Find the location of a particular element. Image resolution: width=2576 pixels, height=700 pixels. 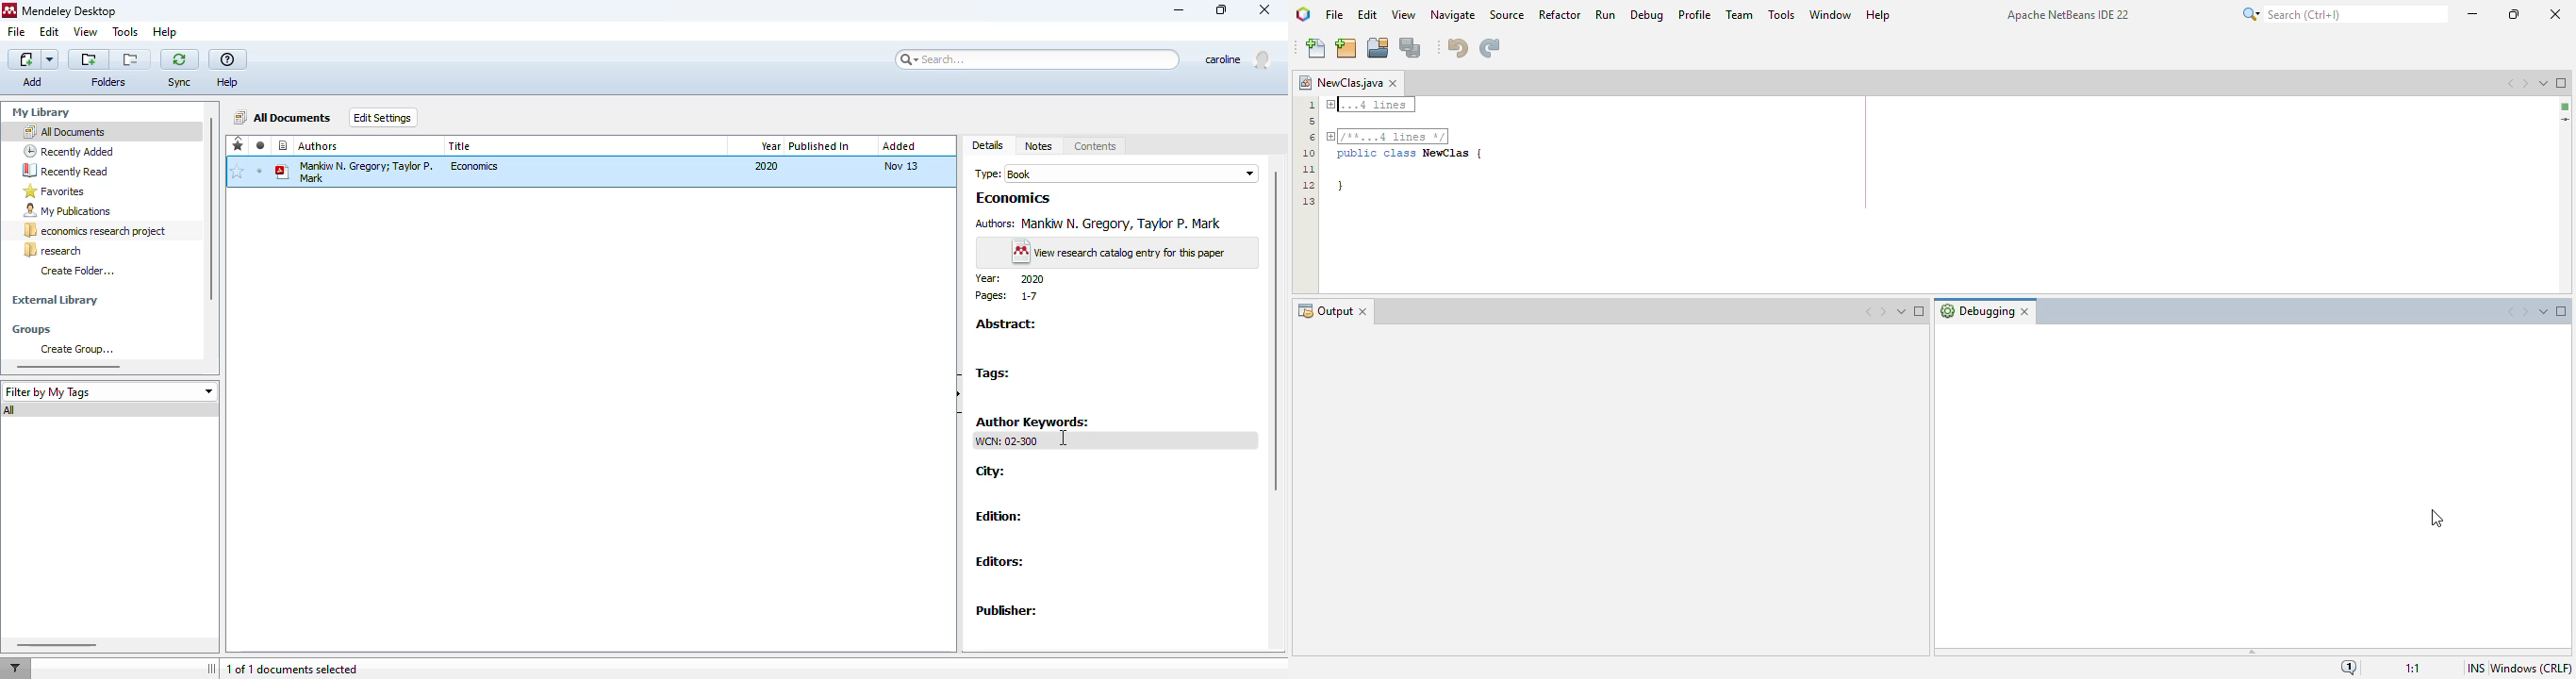

search is located at coordinates (1038, 59).